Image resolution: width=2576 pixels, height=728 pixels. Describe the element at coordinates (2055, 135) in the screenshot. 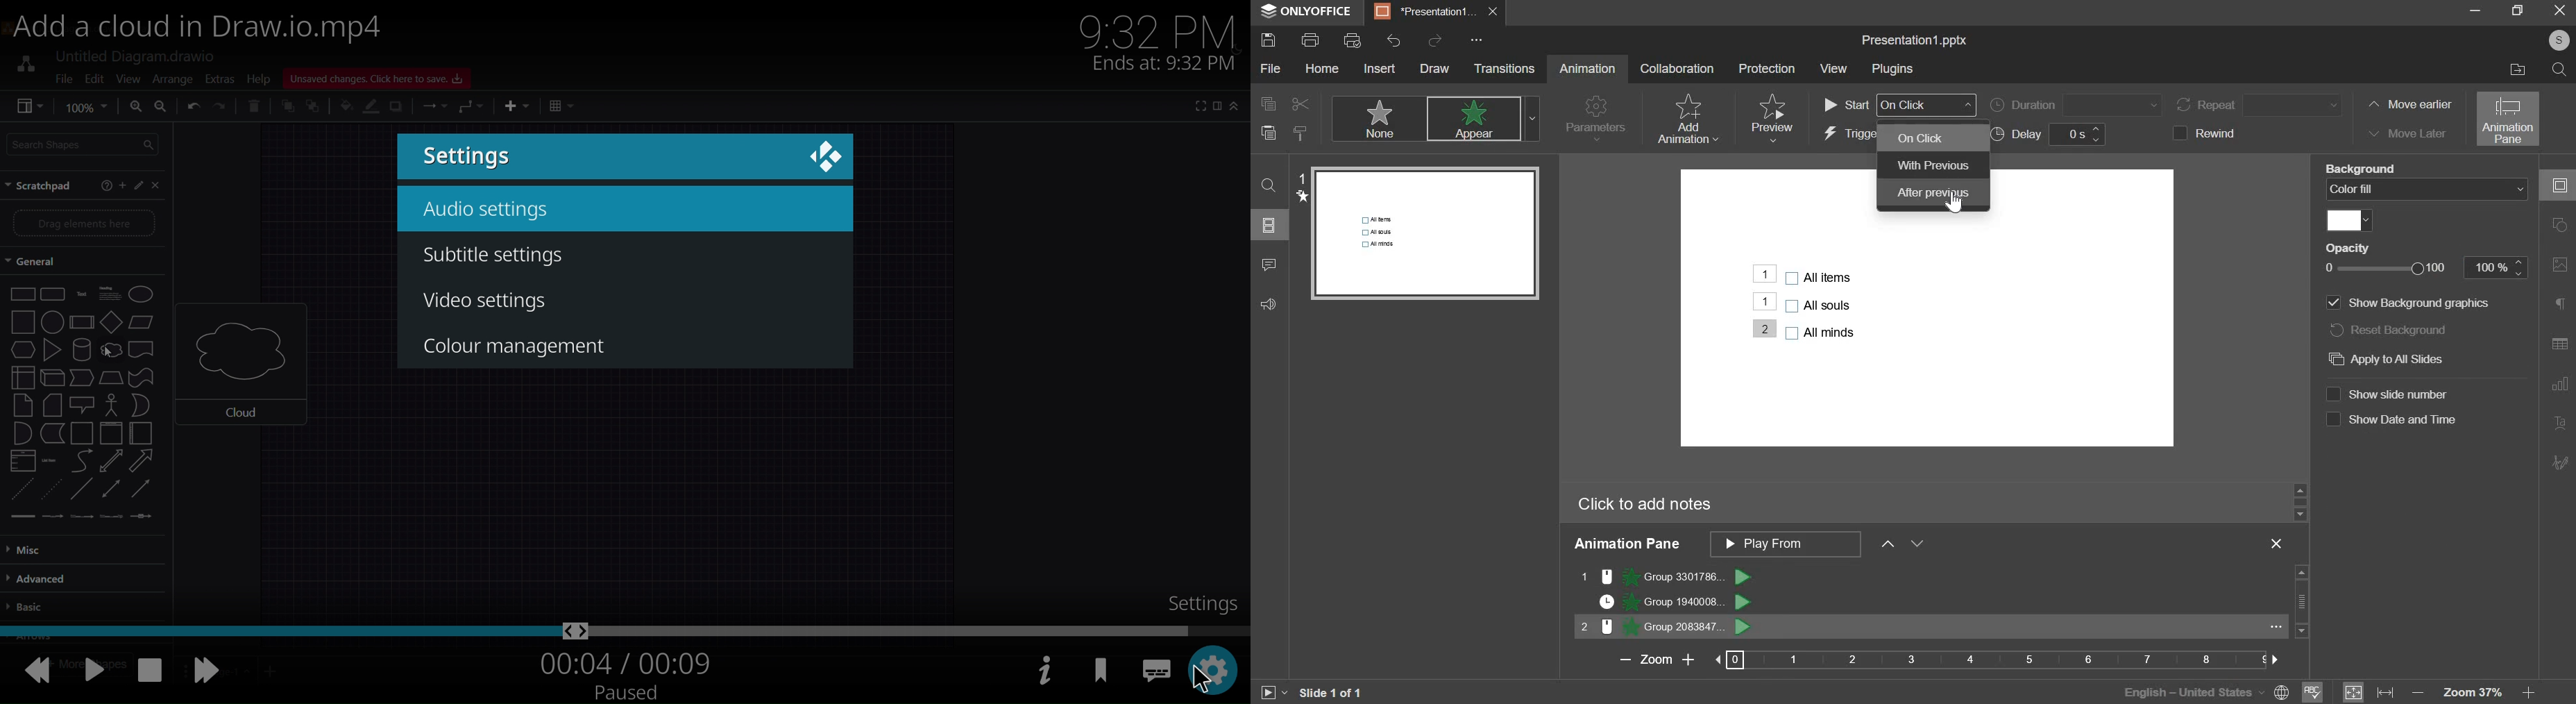

I see `delay` at that location.